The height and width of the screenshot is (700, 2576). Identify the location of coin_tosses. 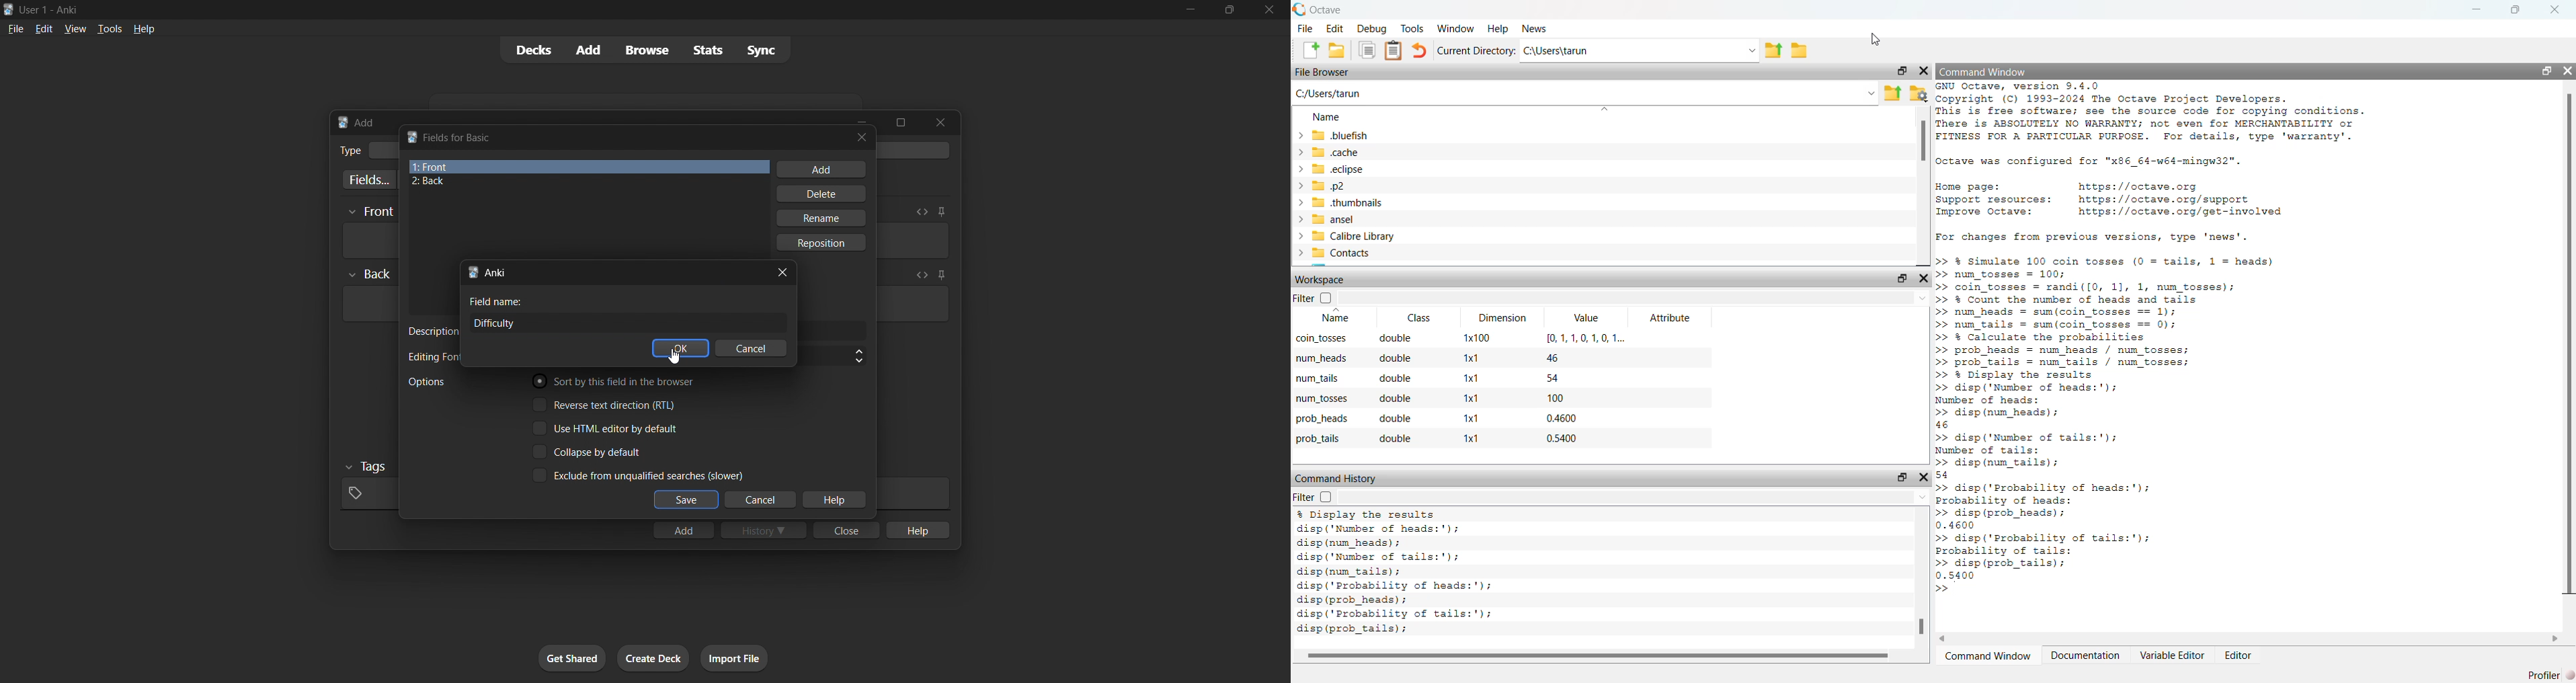
(1321, 339).